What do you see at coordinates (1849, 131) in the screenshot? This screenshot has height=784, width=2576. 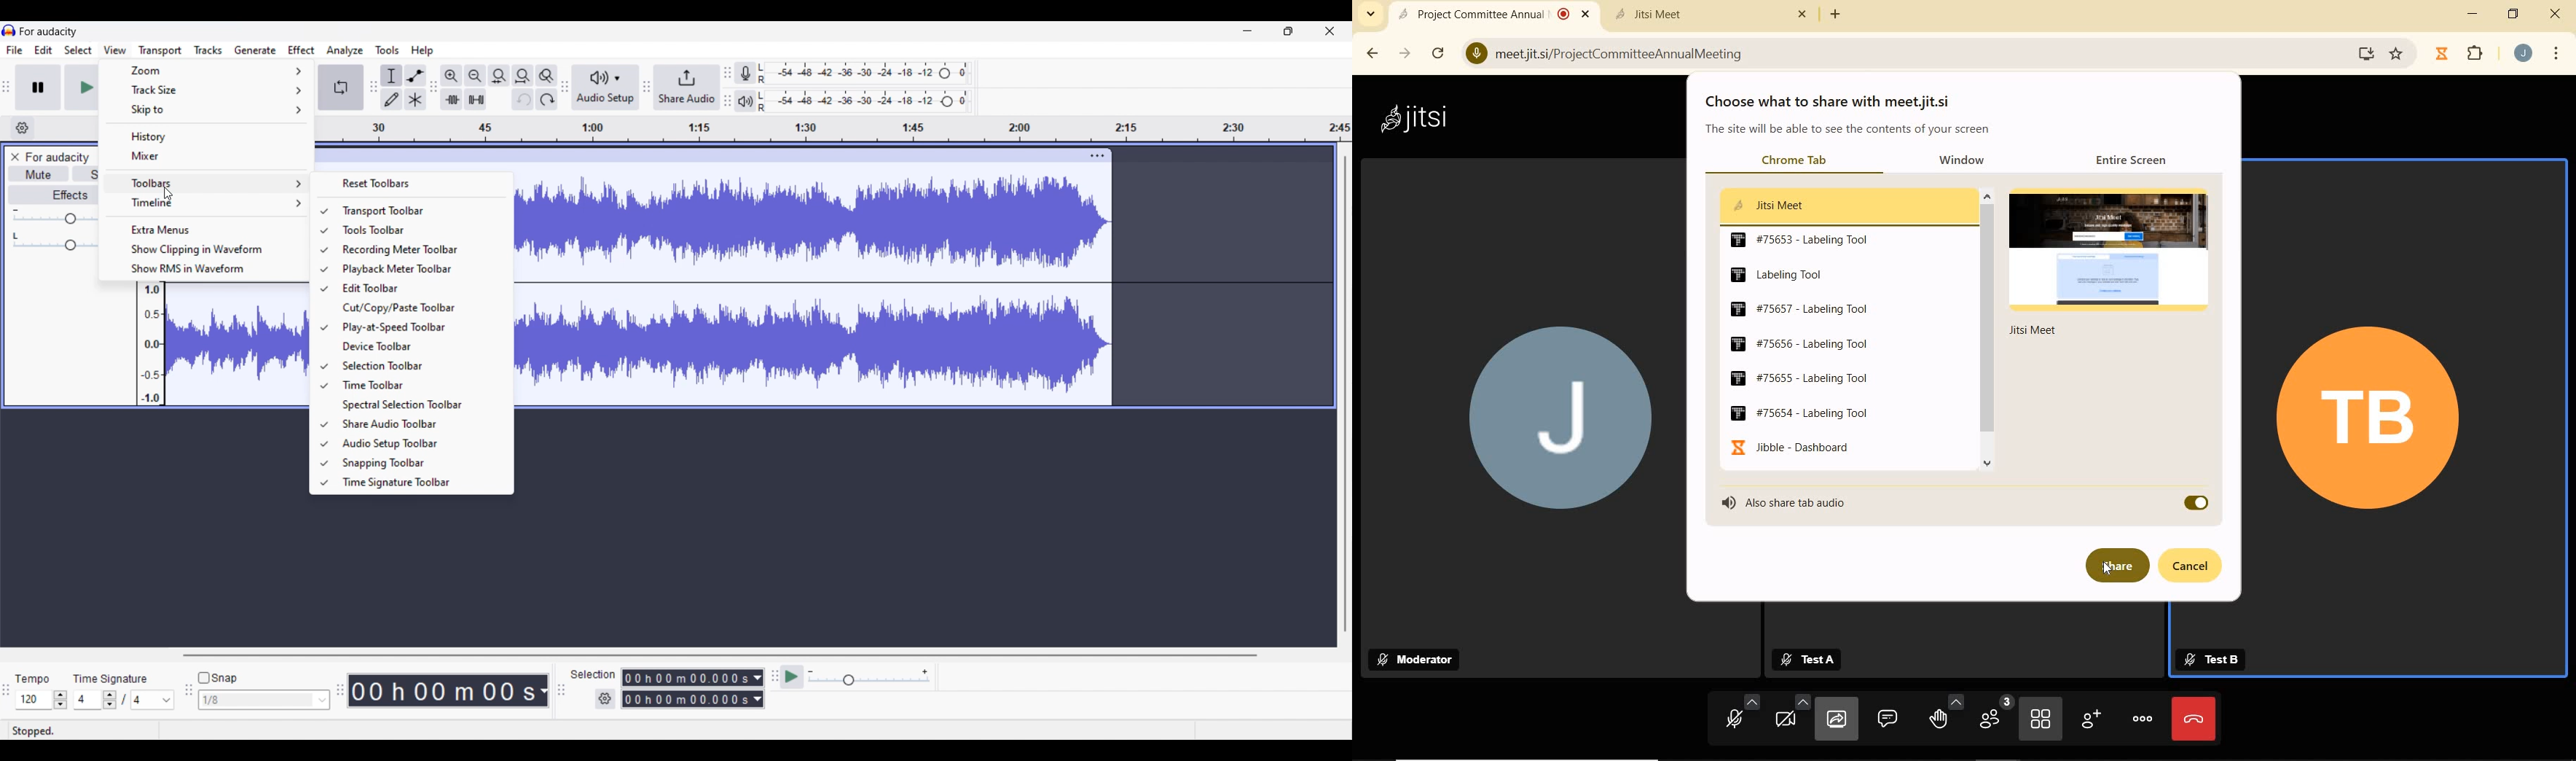 I see `THE SITE WILL BE ABLE TO SEE THE CONTENTS OF YOUR SCREEN` at bounding box center [1849, 131].